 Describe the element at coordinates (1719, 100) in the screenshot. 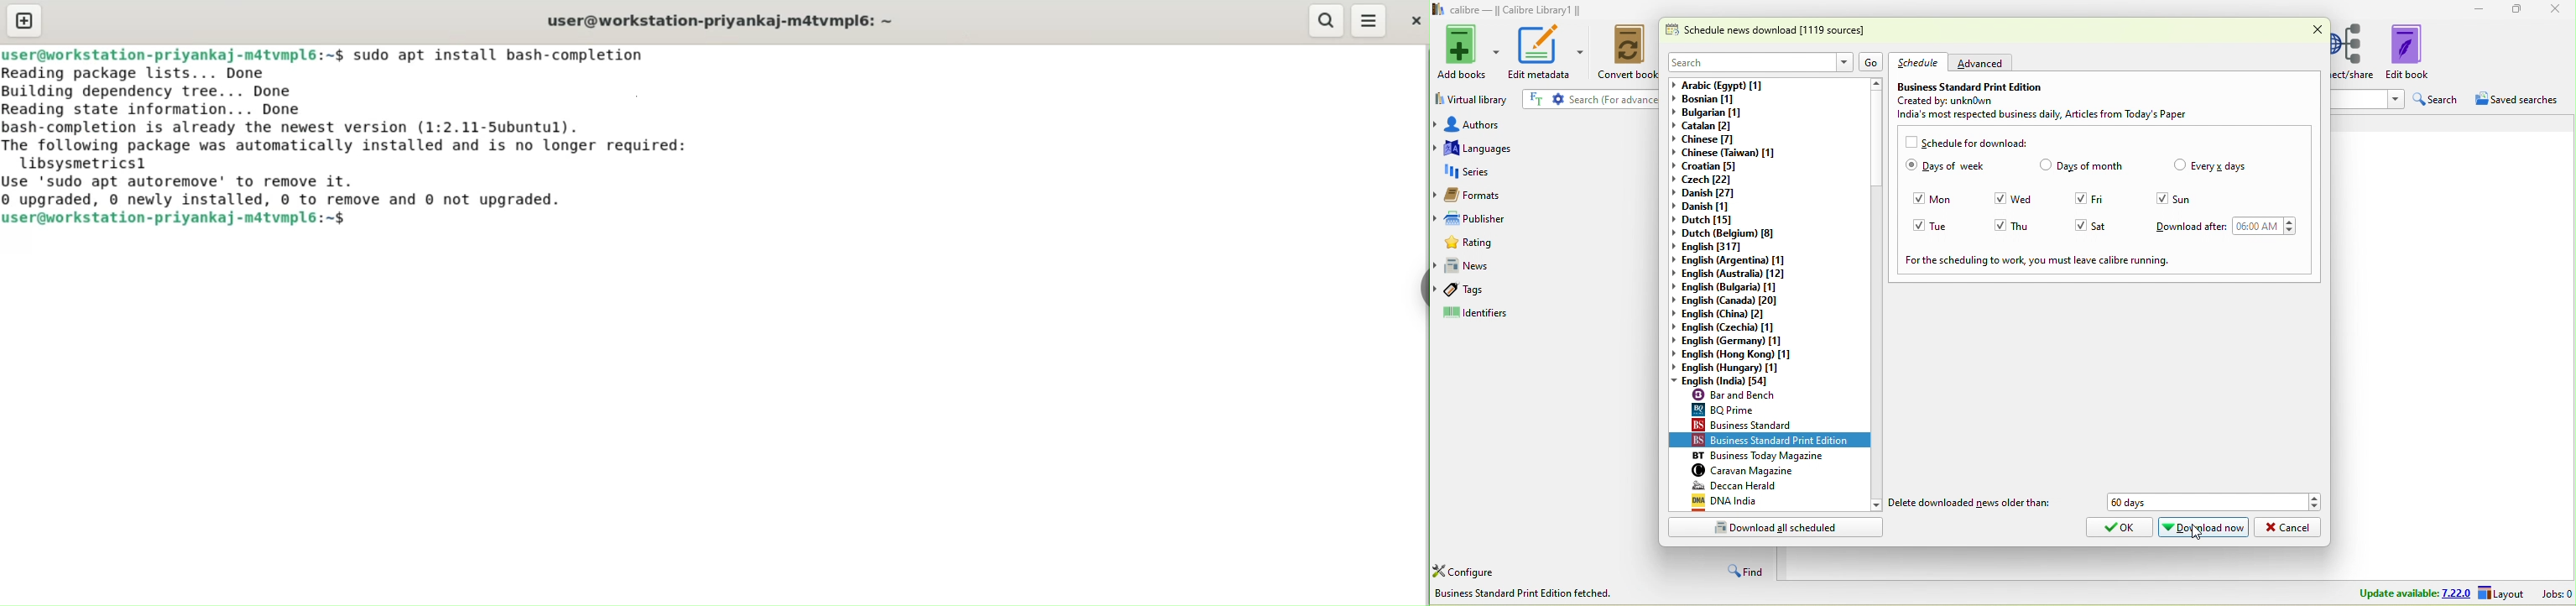

I see `bosnian [1]` at that location.